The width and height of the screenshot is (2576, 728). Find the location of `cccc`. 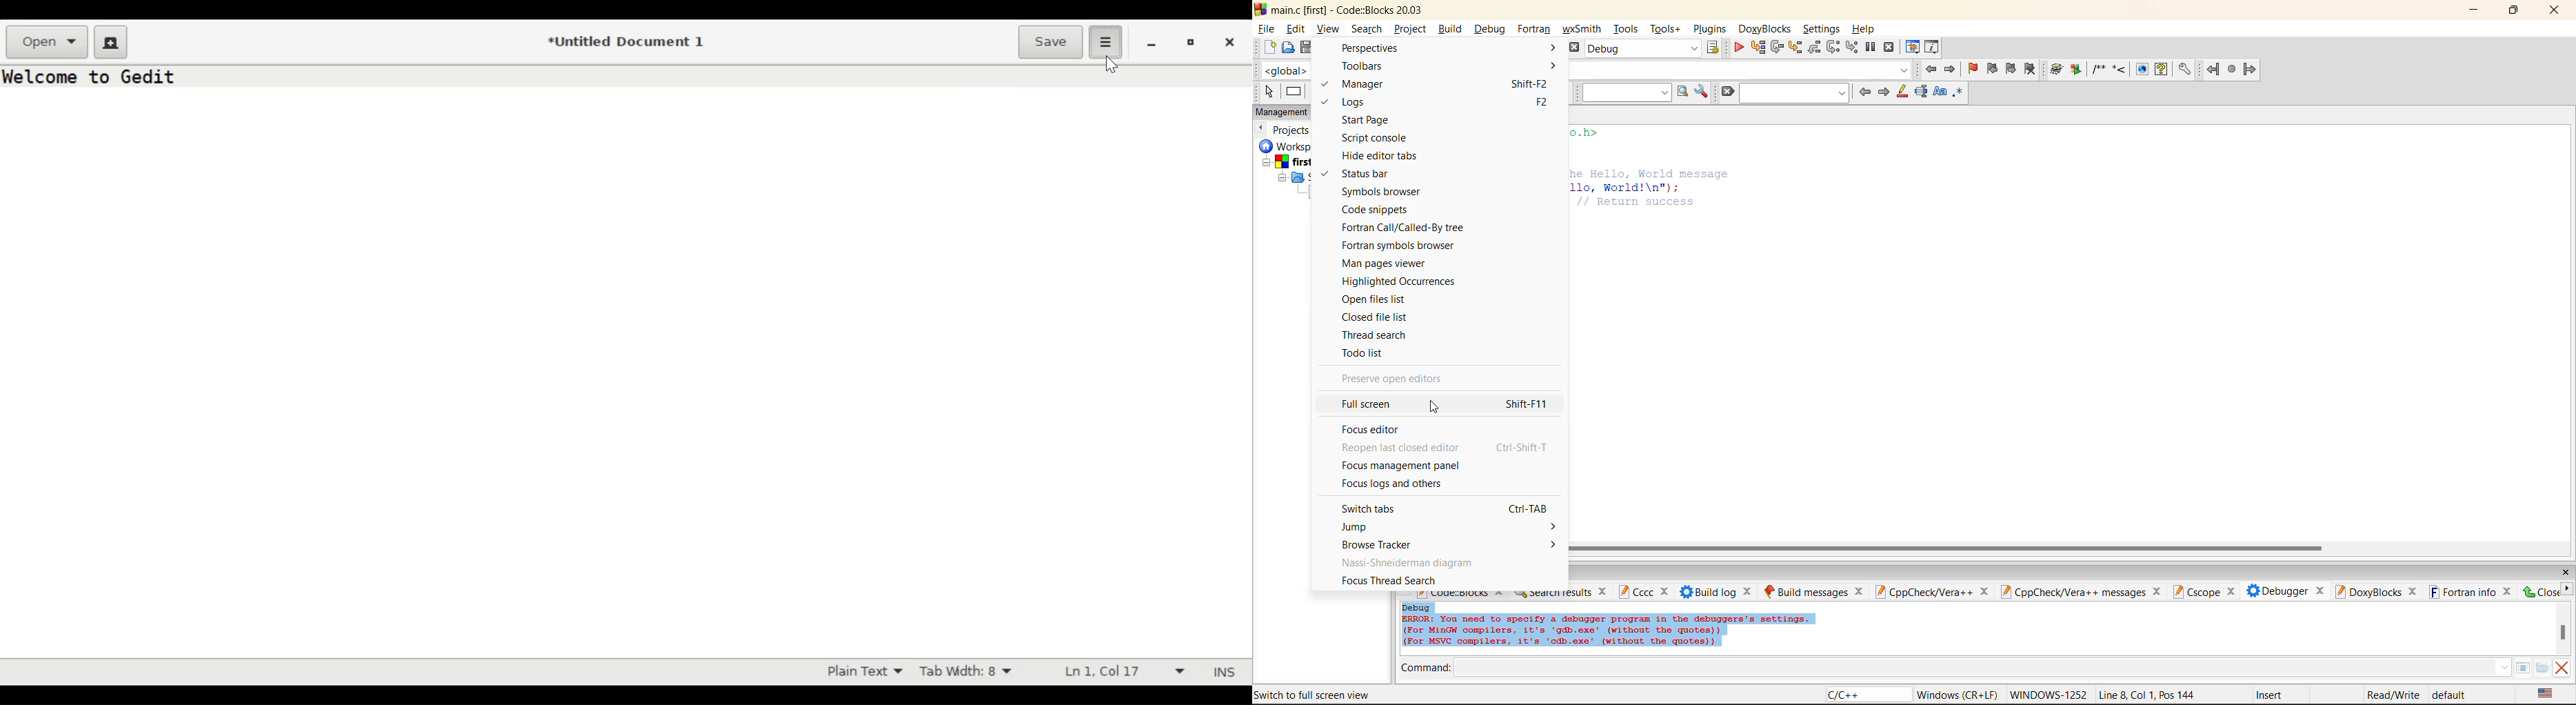

cccc is located at coordinates (1643, 593).